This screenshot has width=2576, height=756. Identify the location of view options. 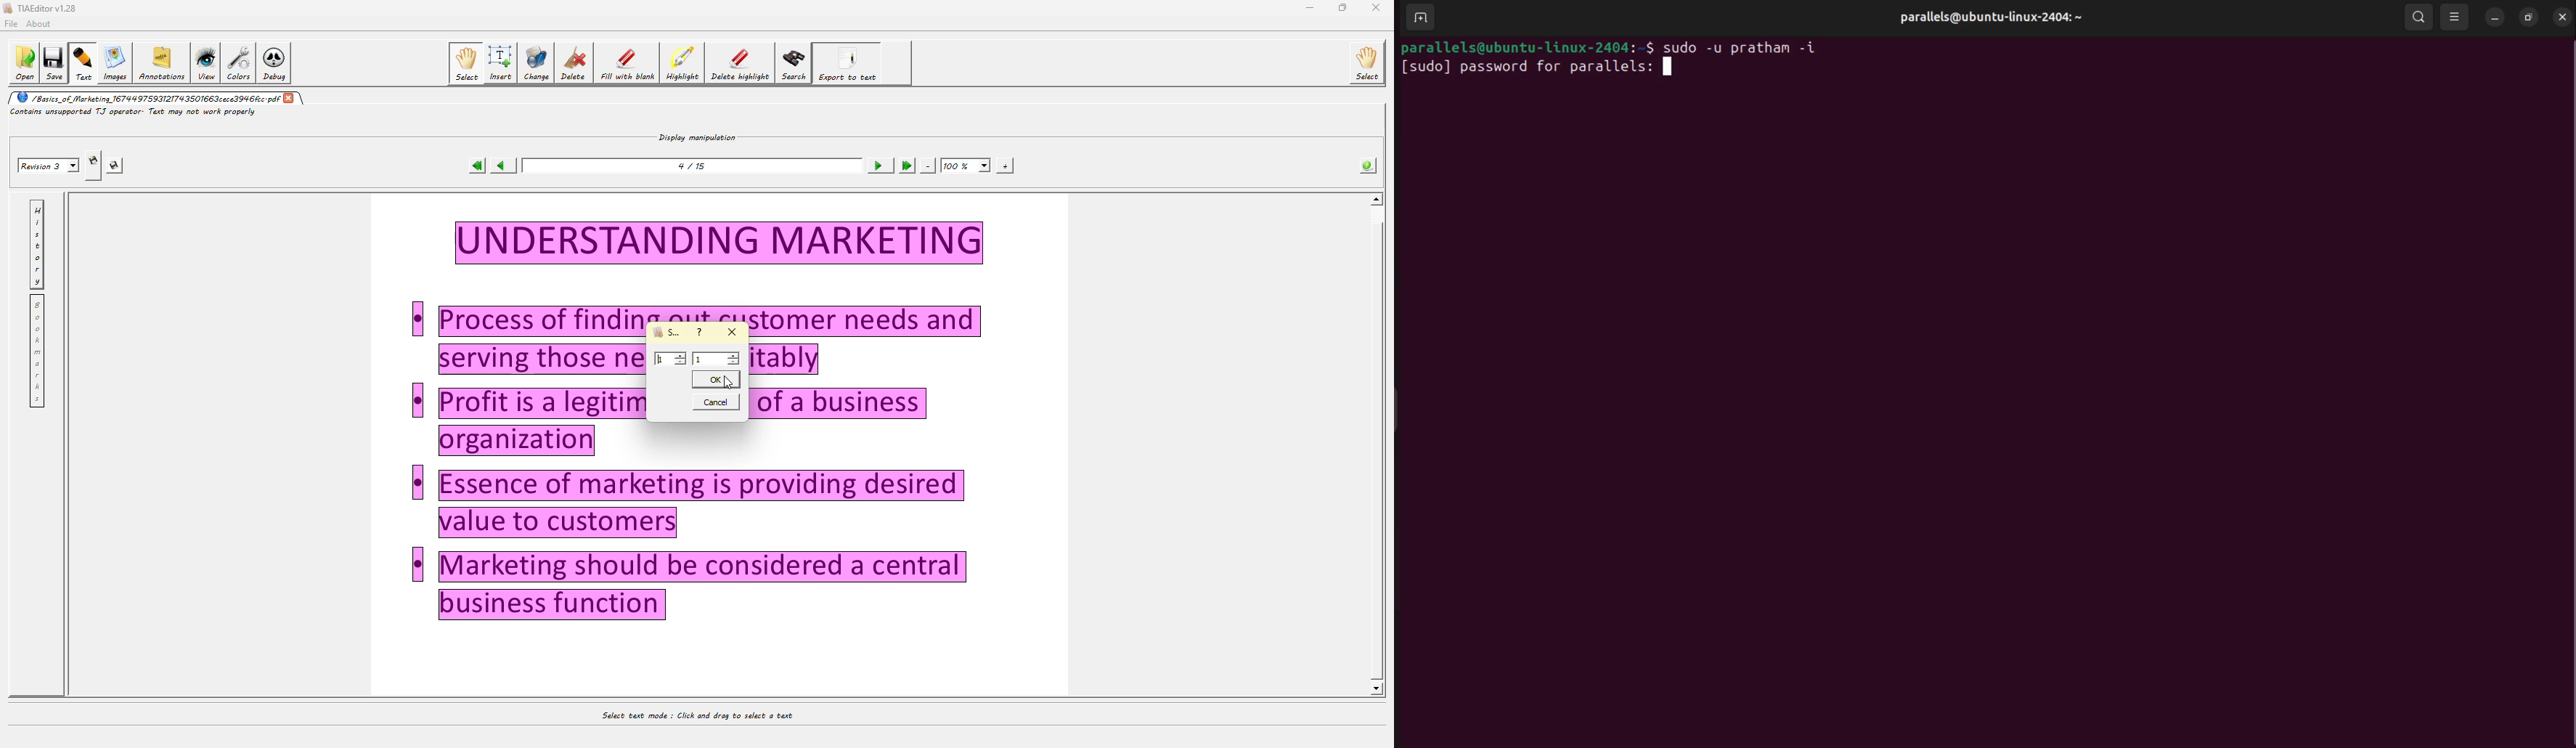
(2458, 15).